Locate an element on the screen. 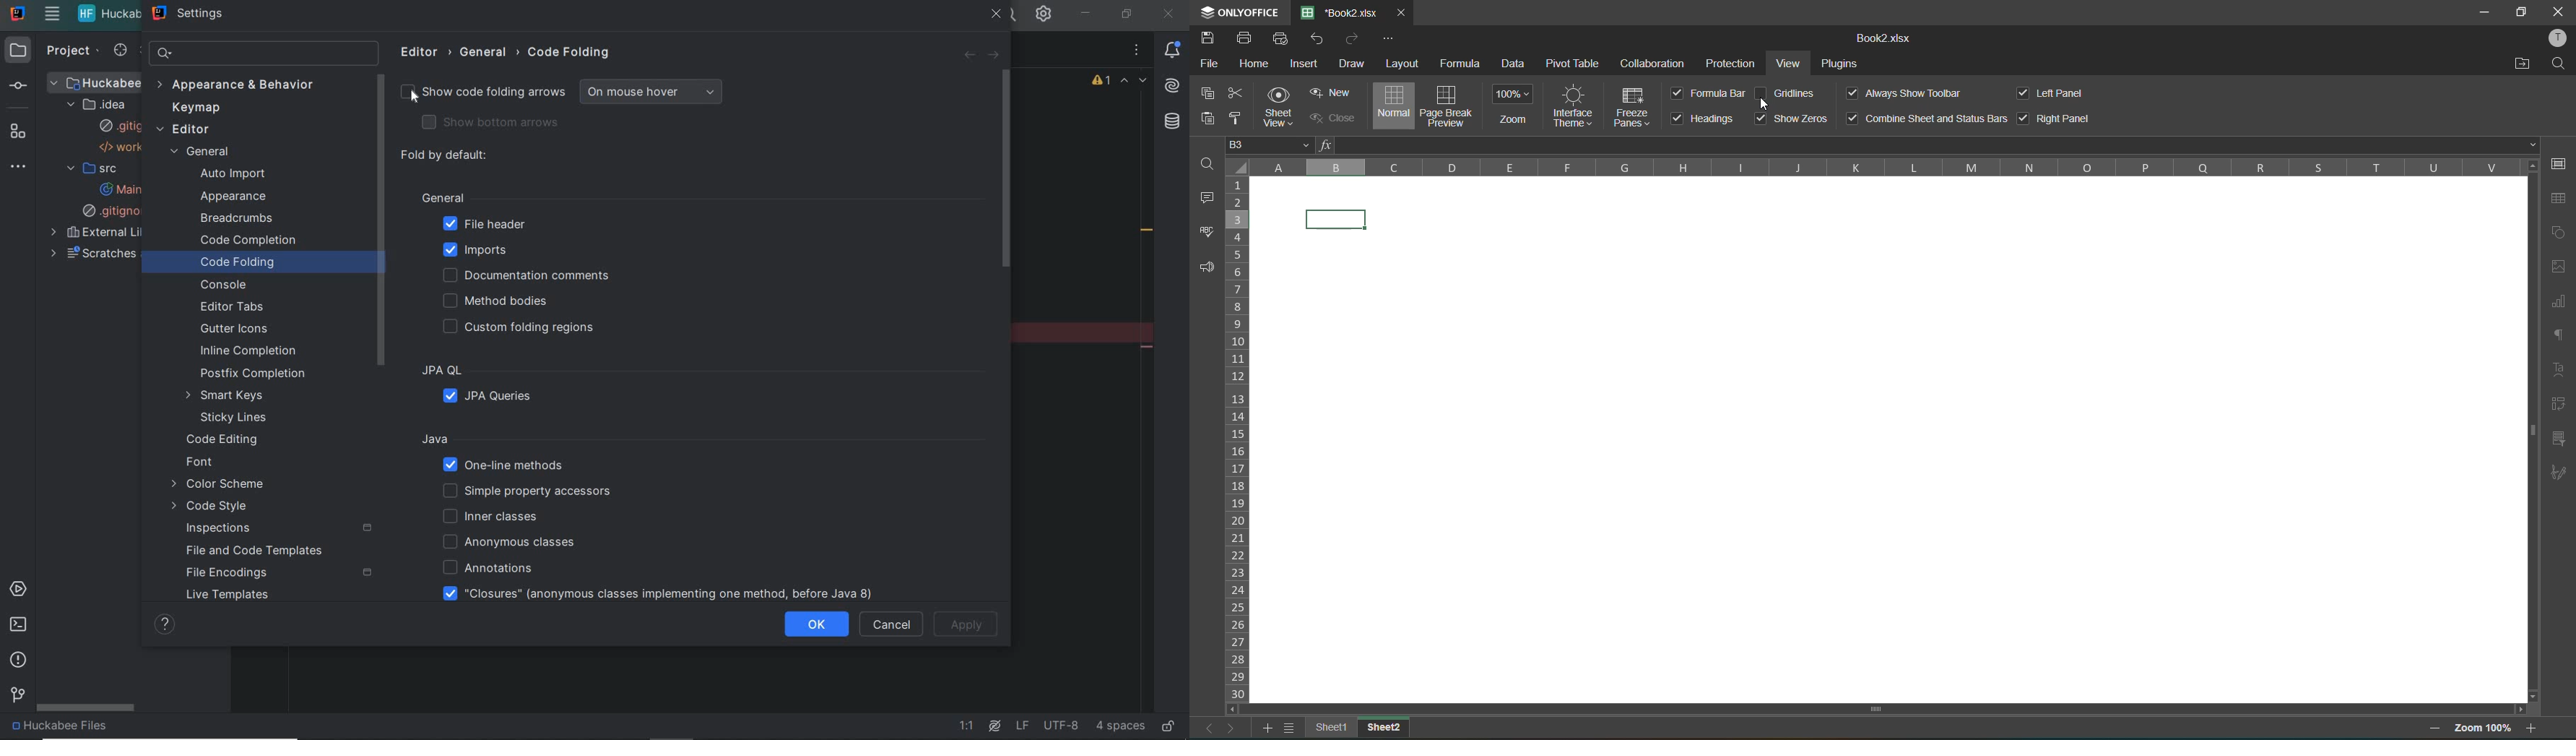 The image size is (2576, 756). profile is located at coordinates (2559, 38).